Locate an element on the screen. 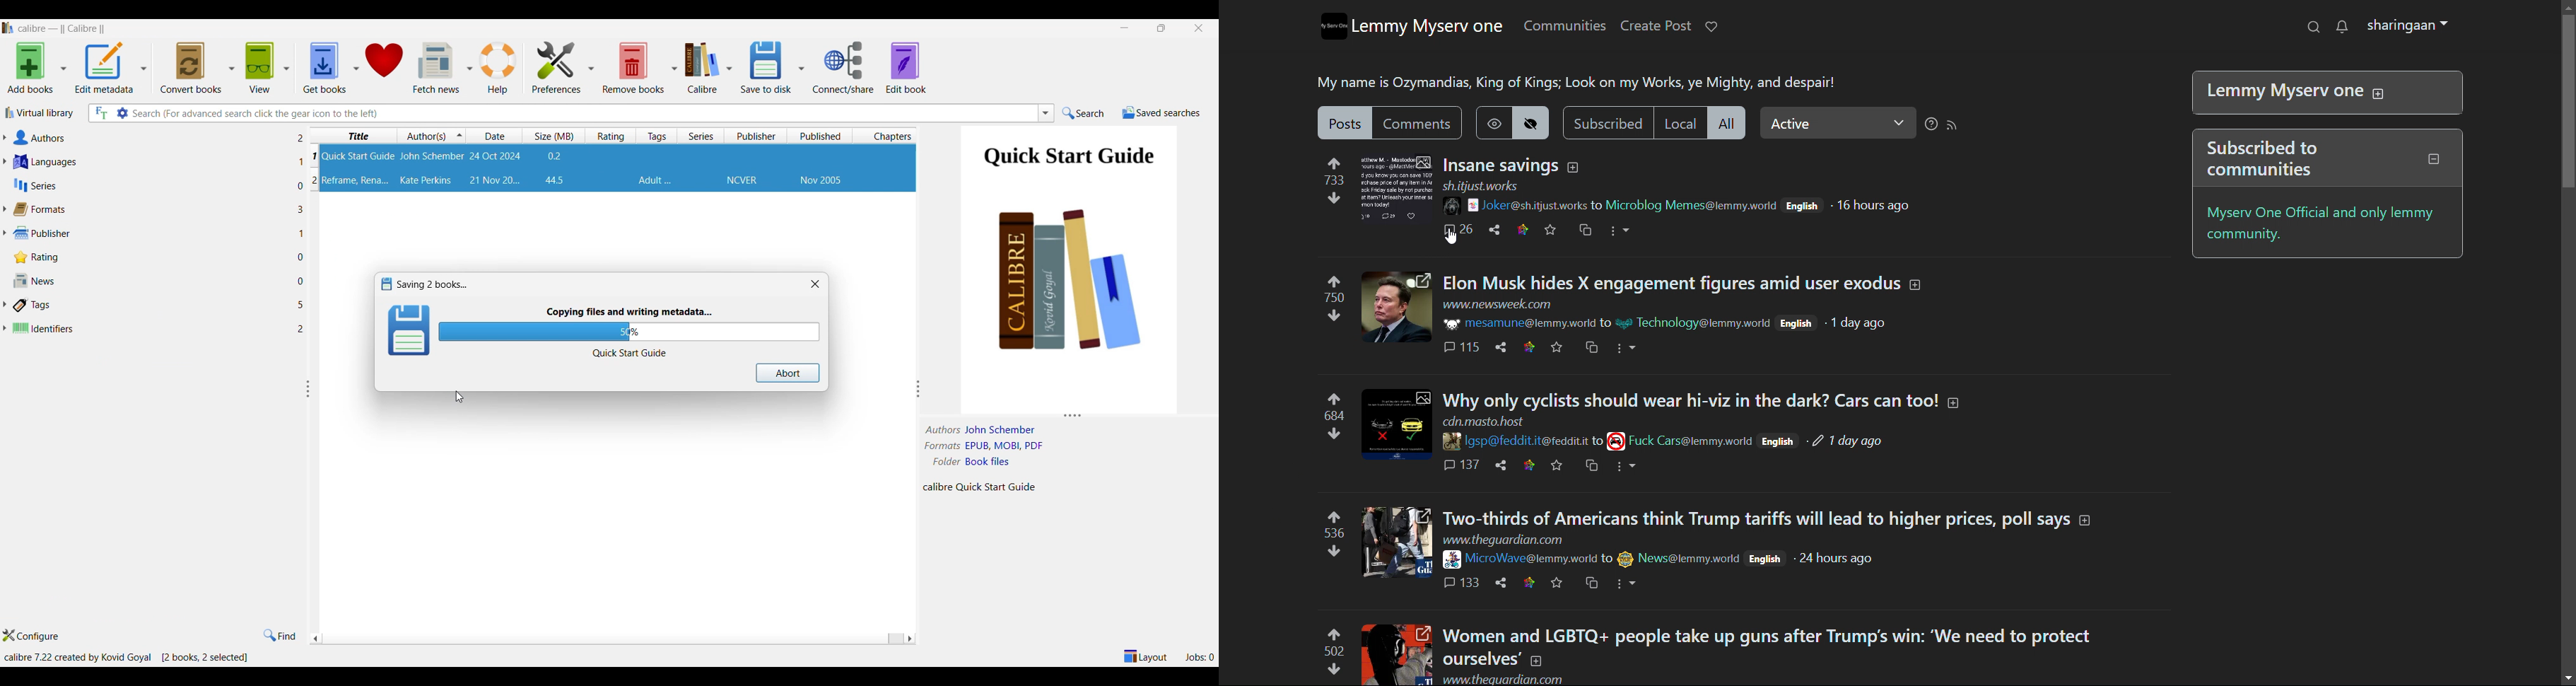 This screenshot has height=700, width=2576. Search is located at coordinates (1084, 113).